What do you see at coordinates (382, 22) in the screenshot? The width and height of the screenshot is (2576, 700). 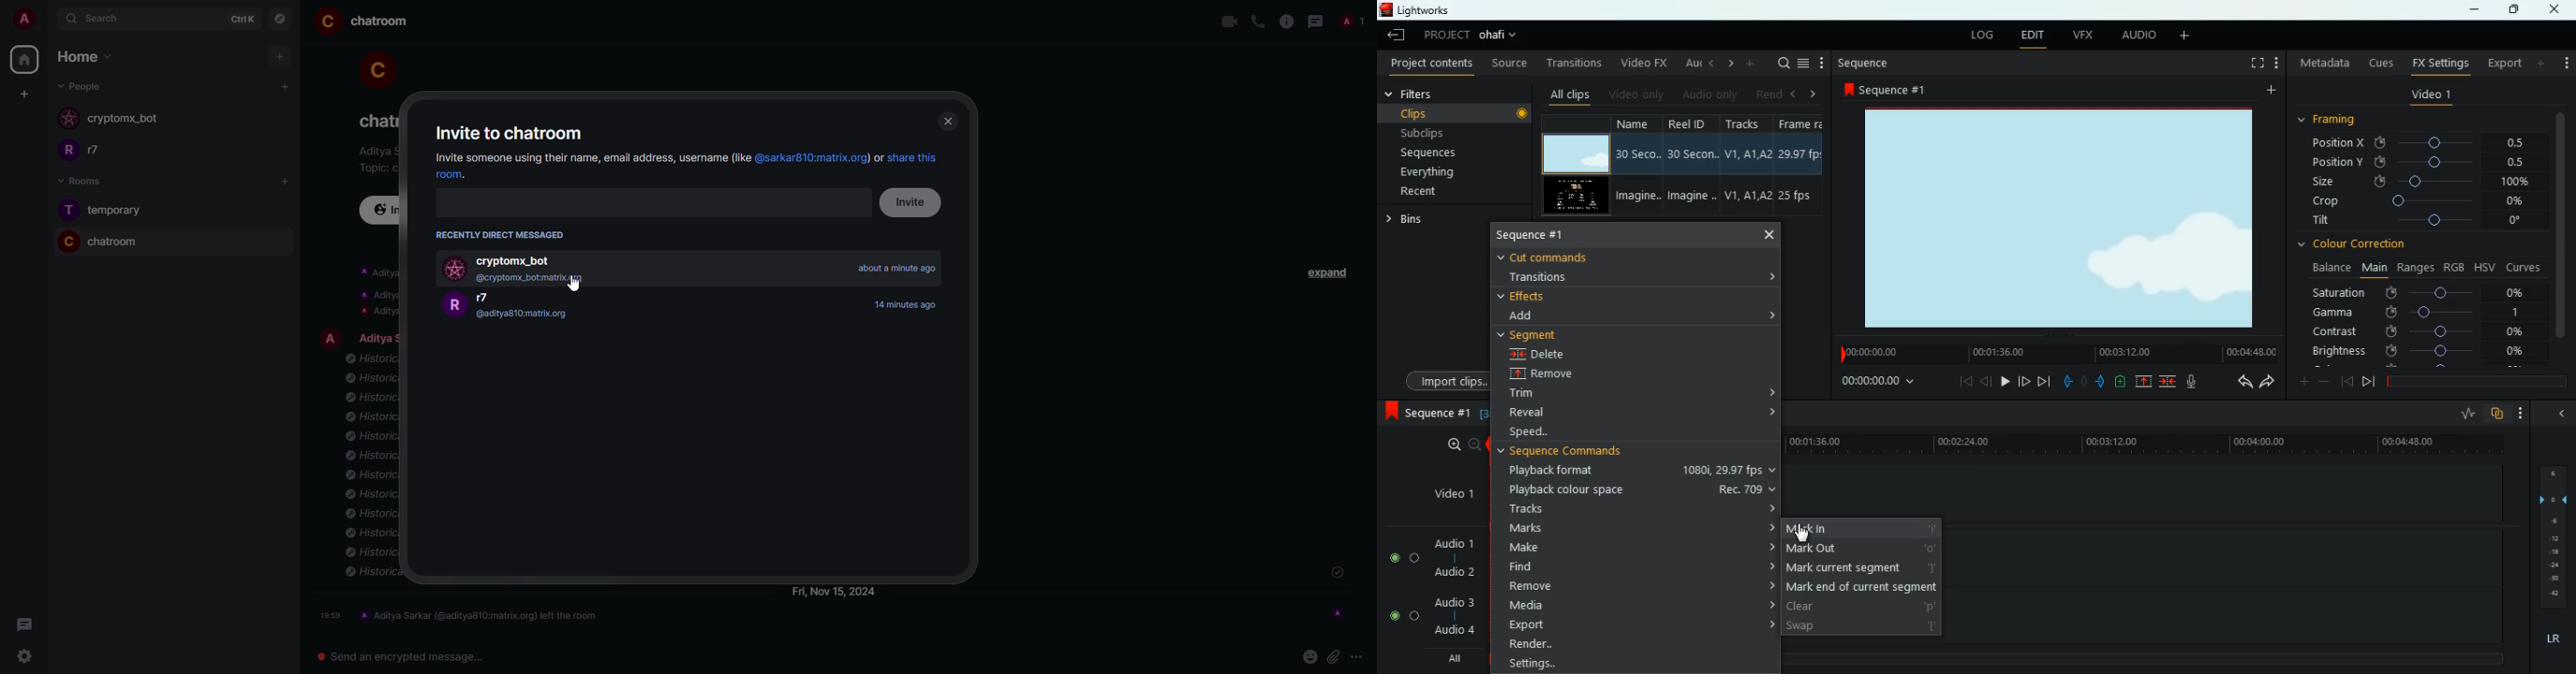 I see `room` at bounding box center [382, 22].